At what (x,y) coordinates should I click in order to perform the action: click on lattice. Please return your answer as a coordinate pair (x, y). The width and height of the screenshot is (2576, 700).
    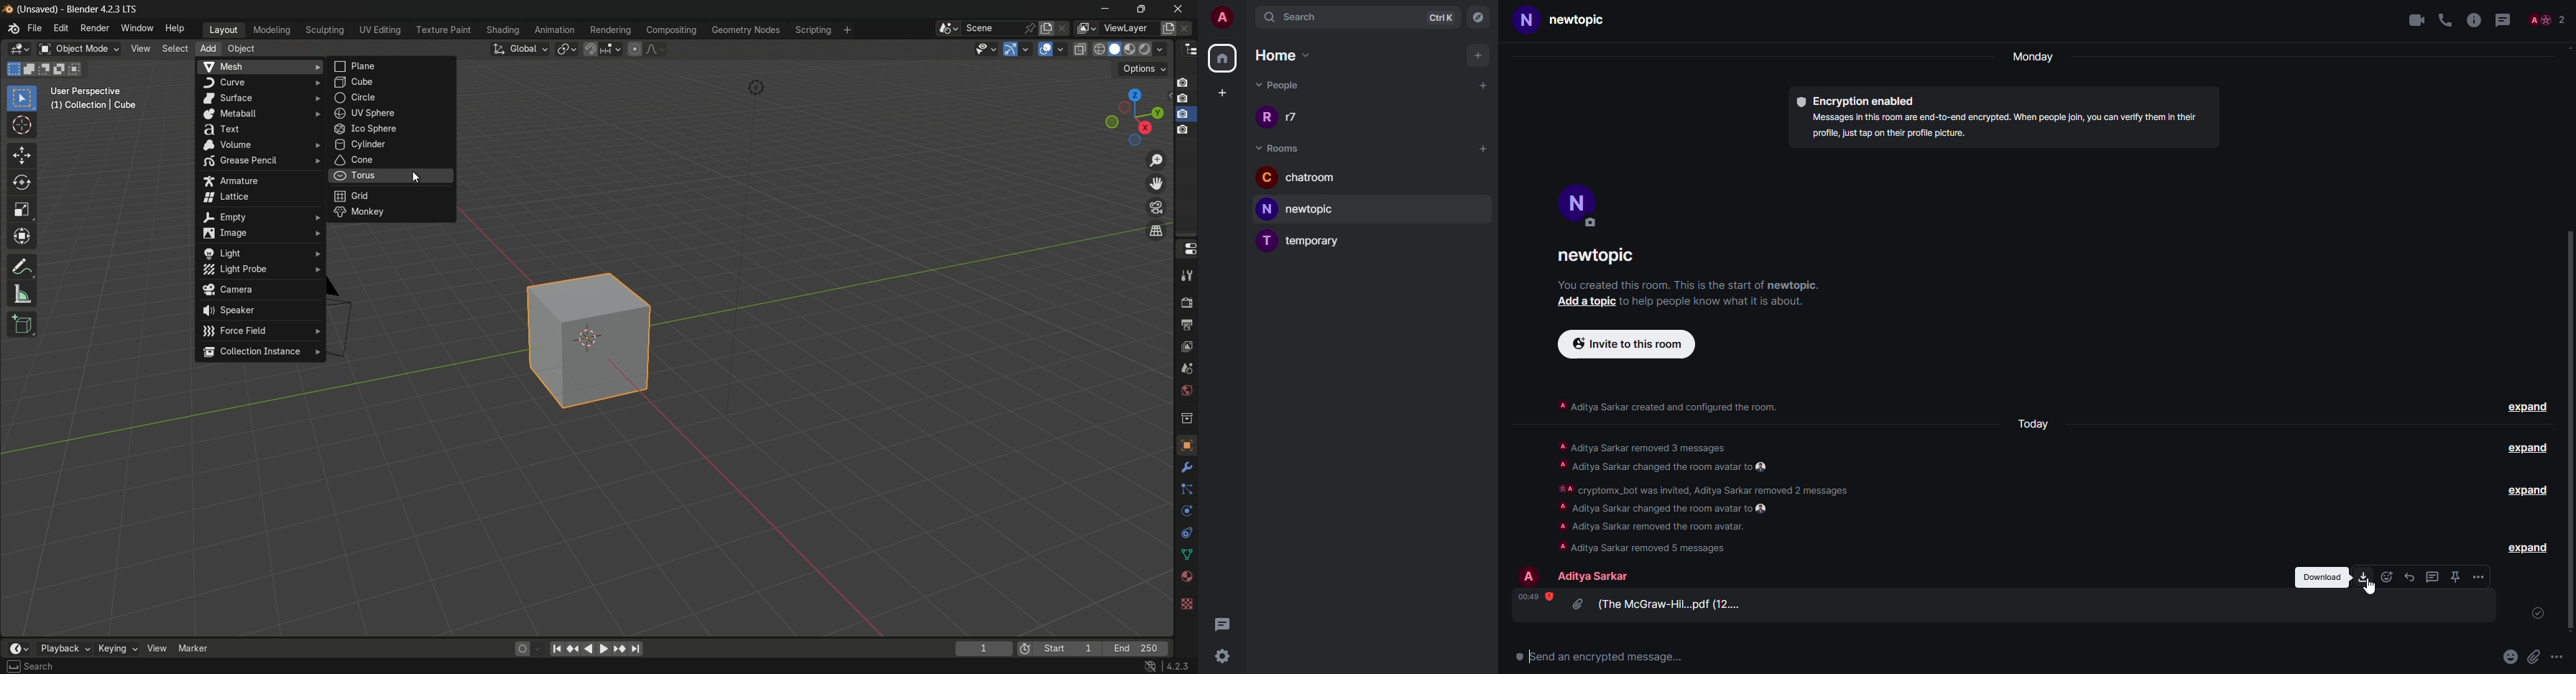
    Looking at the image, I should click on (257, 197).